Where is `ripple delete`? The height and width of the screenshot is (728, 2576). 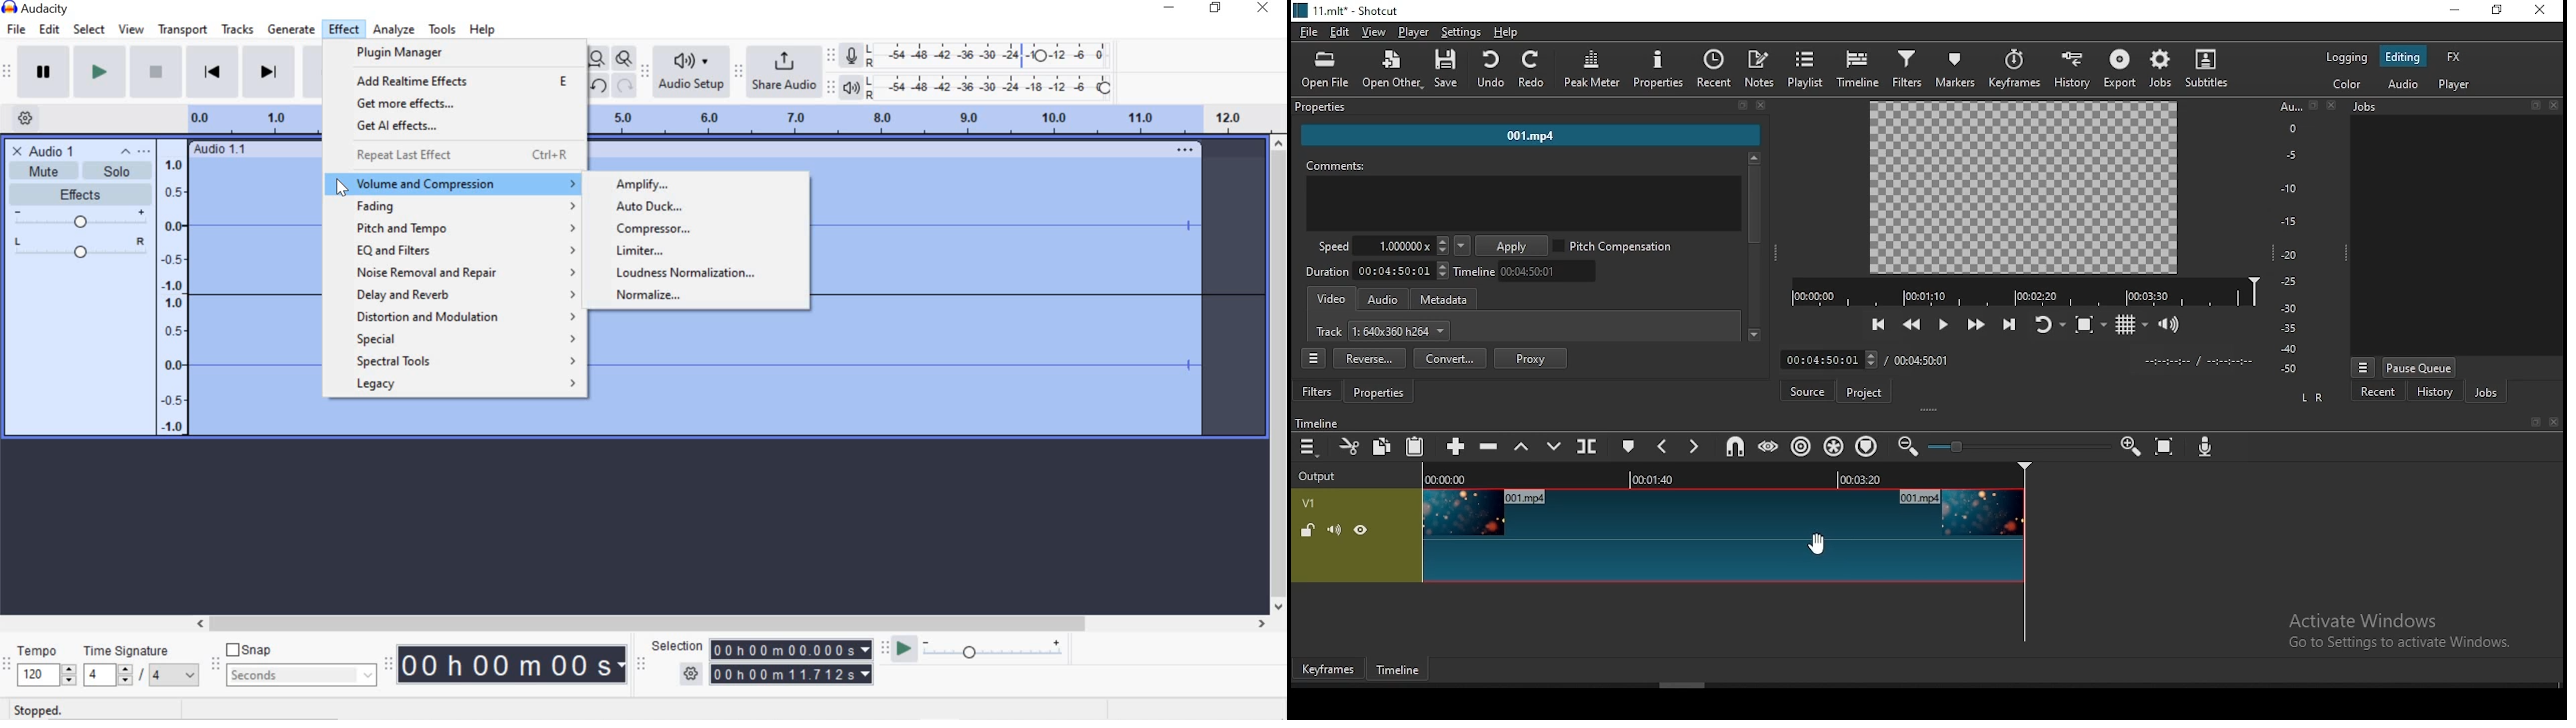 ripple delete is located at coordinates (1491, 446).